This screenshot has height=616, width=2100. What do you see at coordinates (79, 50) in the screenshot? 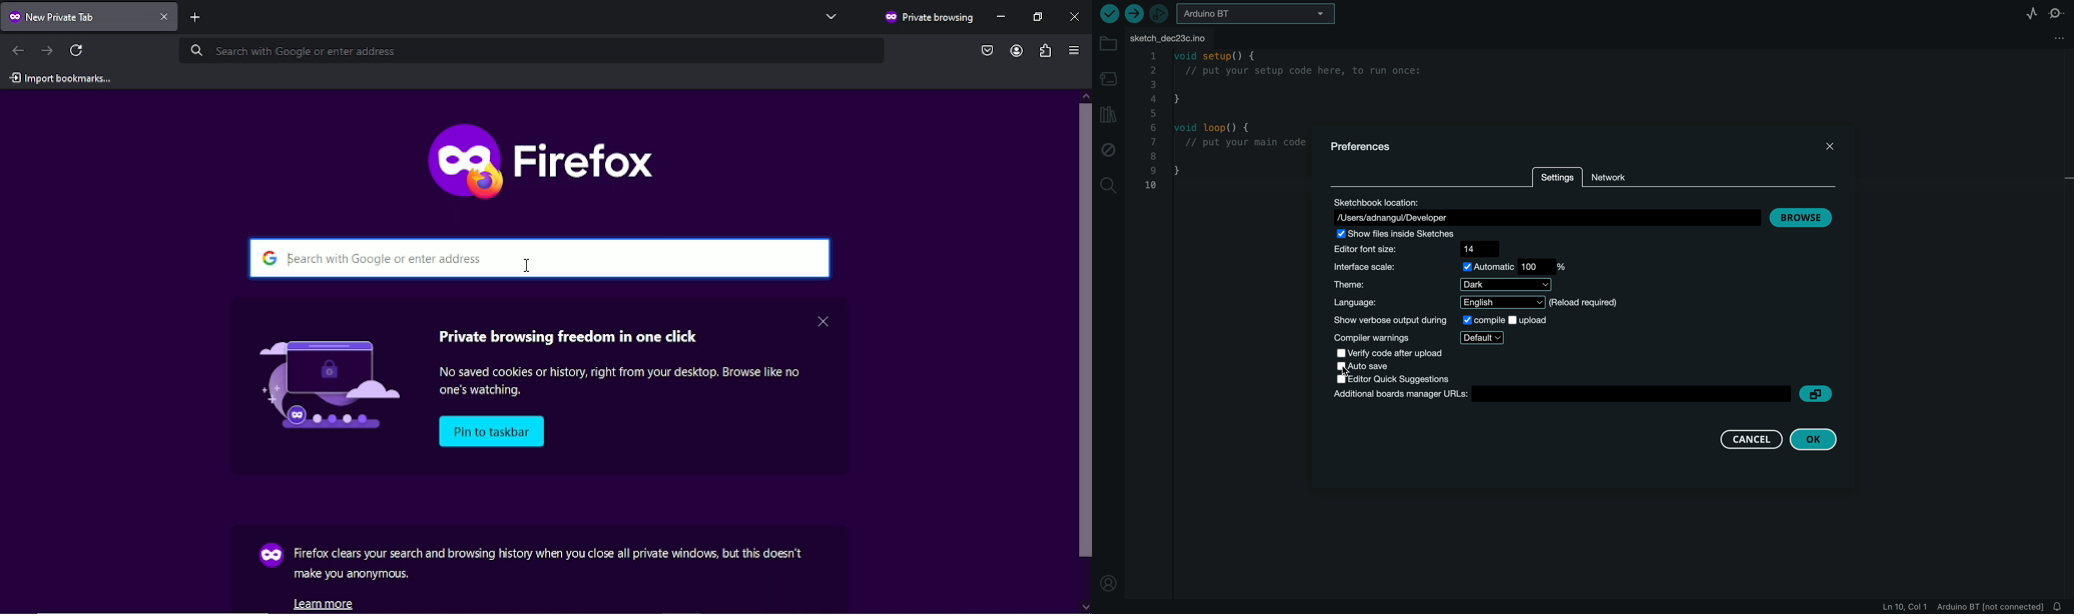
I see `reload current page` at bounding box center [79, 50].